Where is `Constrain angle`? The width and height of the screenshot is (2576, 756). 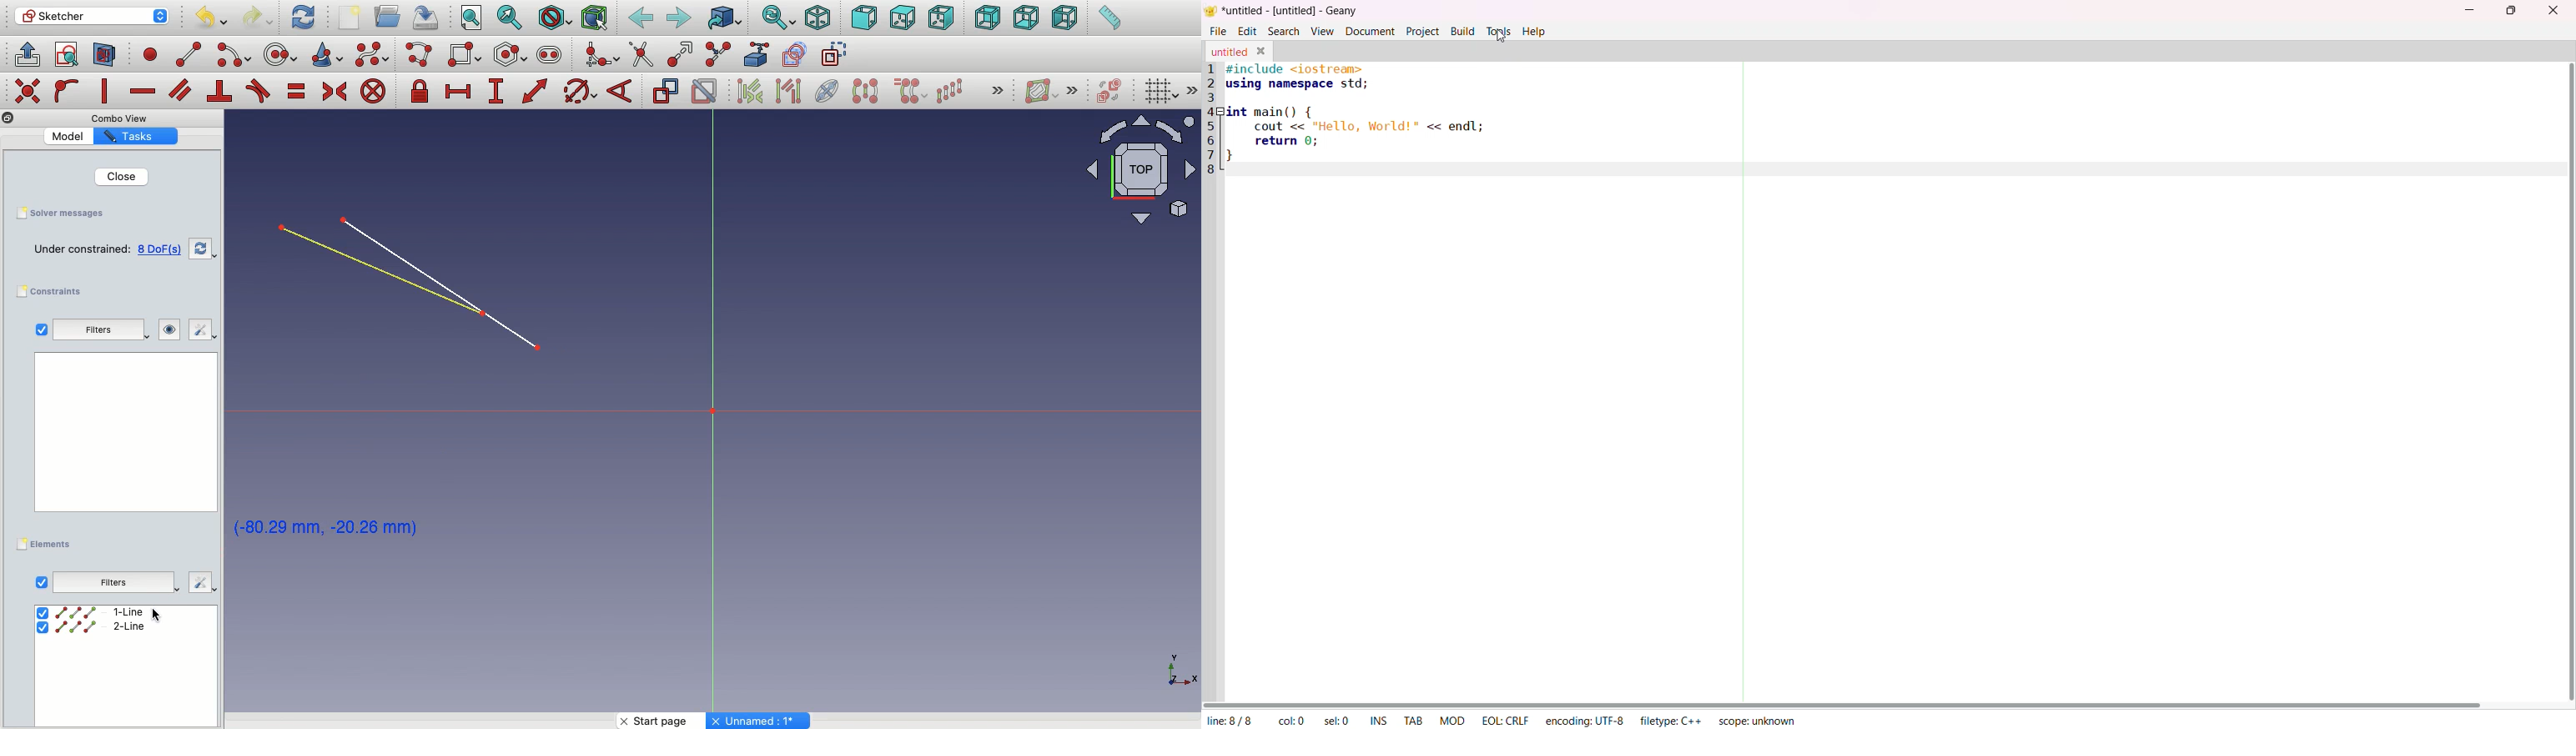
Constrain angle is located at coordinates (621, 91).